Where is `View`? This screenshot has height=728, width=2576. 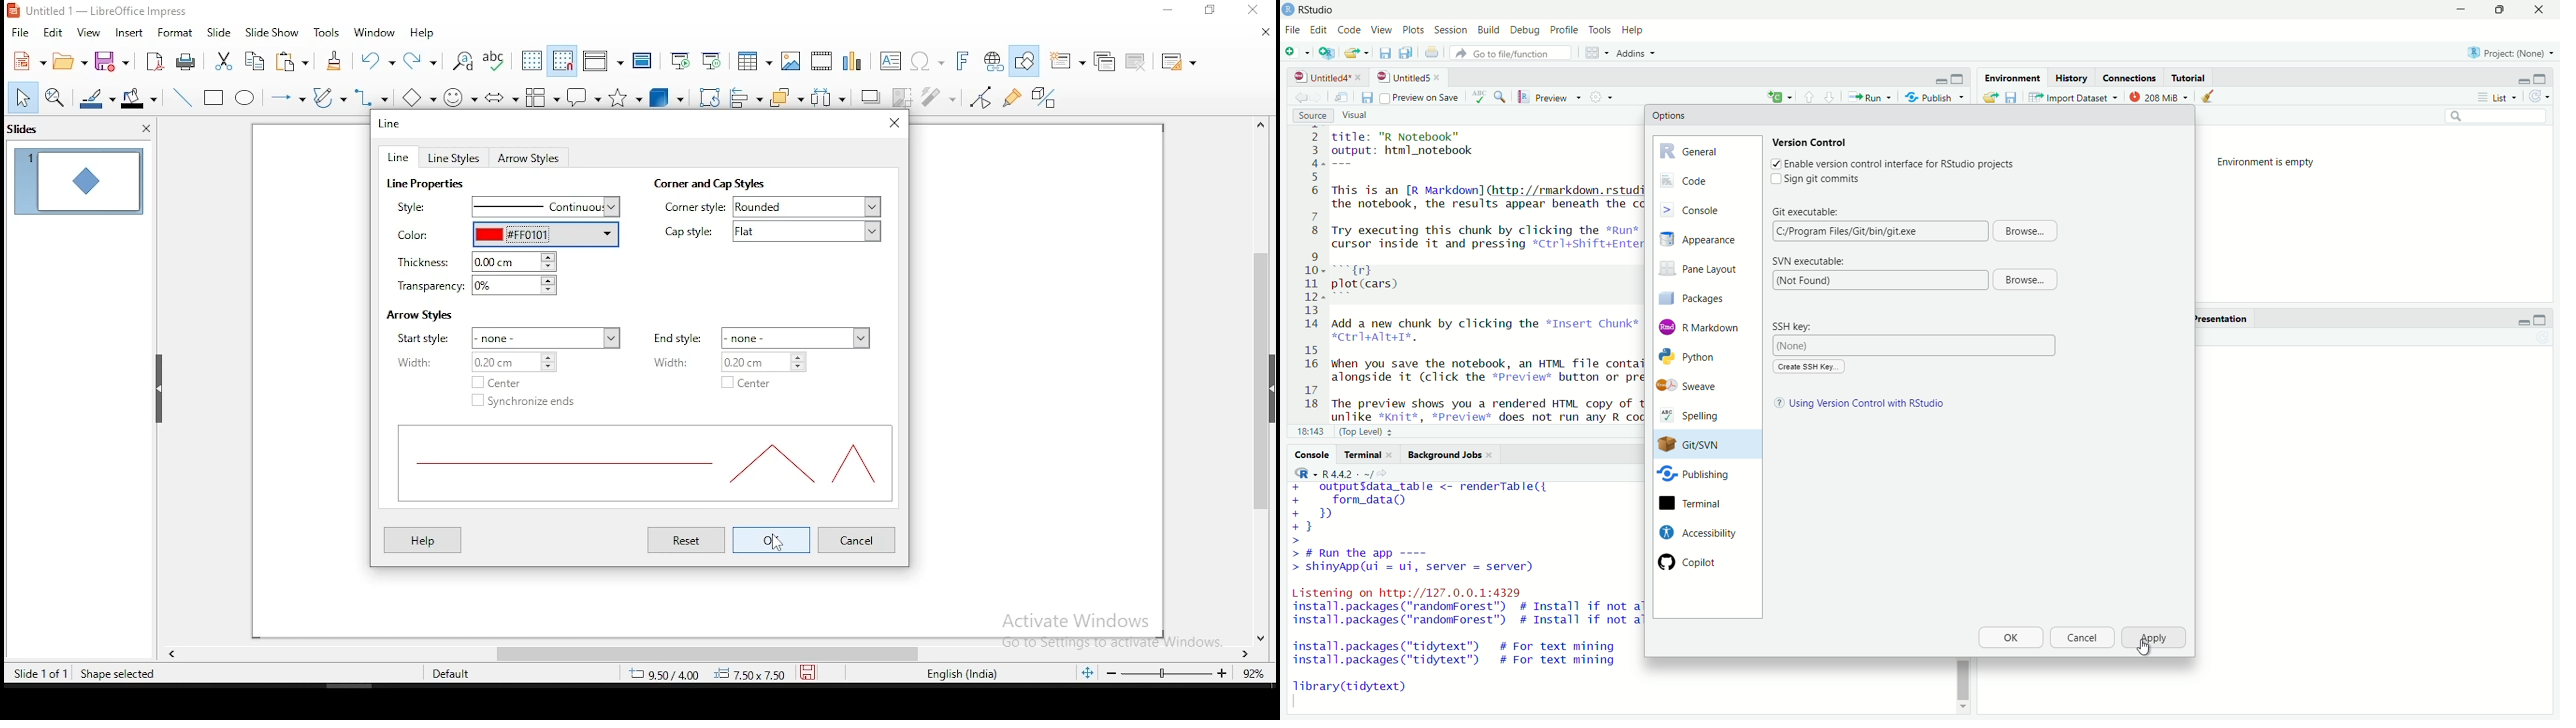 View is located at coordinates (1380, 31).